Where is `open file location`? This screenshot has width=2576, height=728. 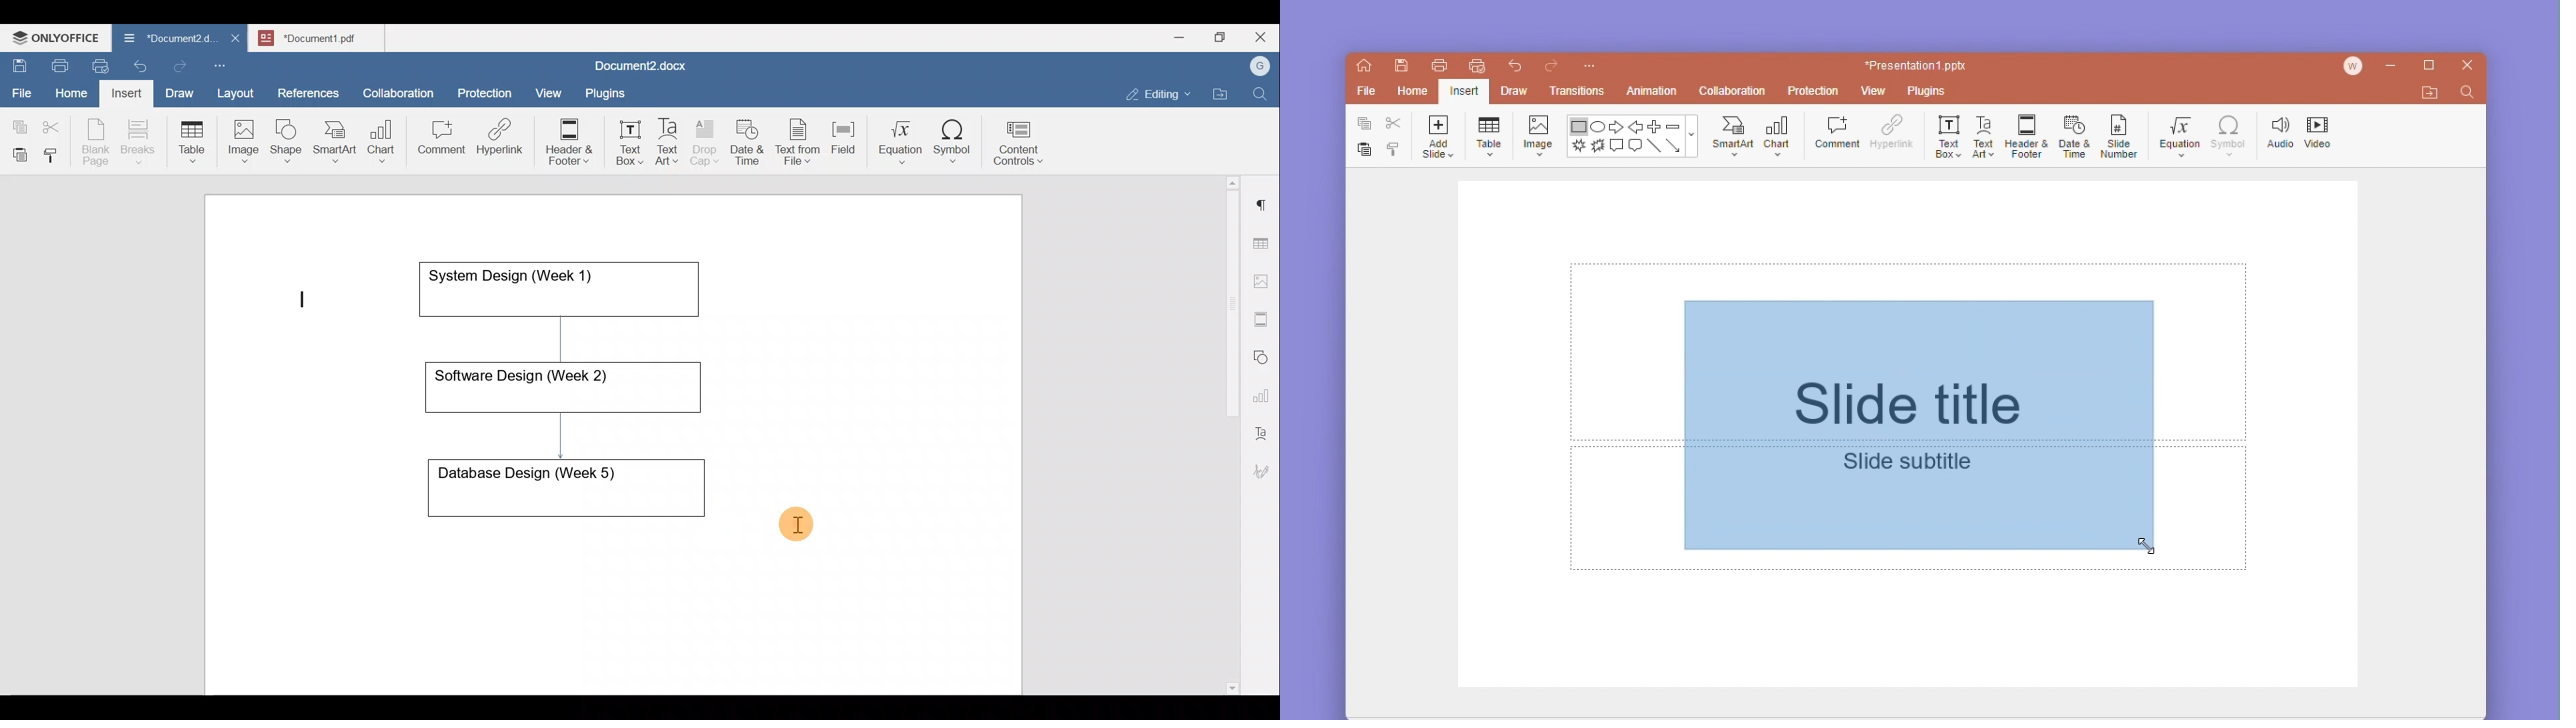
open file location is located at coordinates (2429, 93).